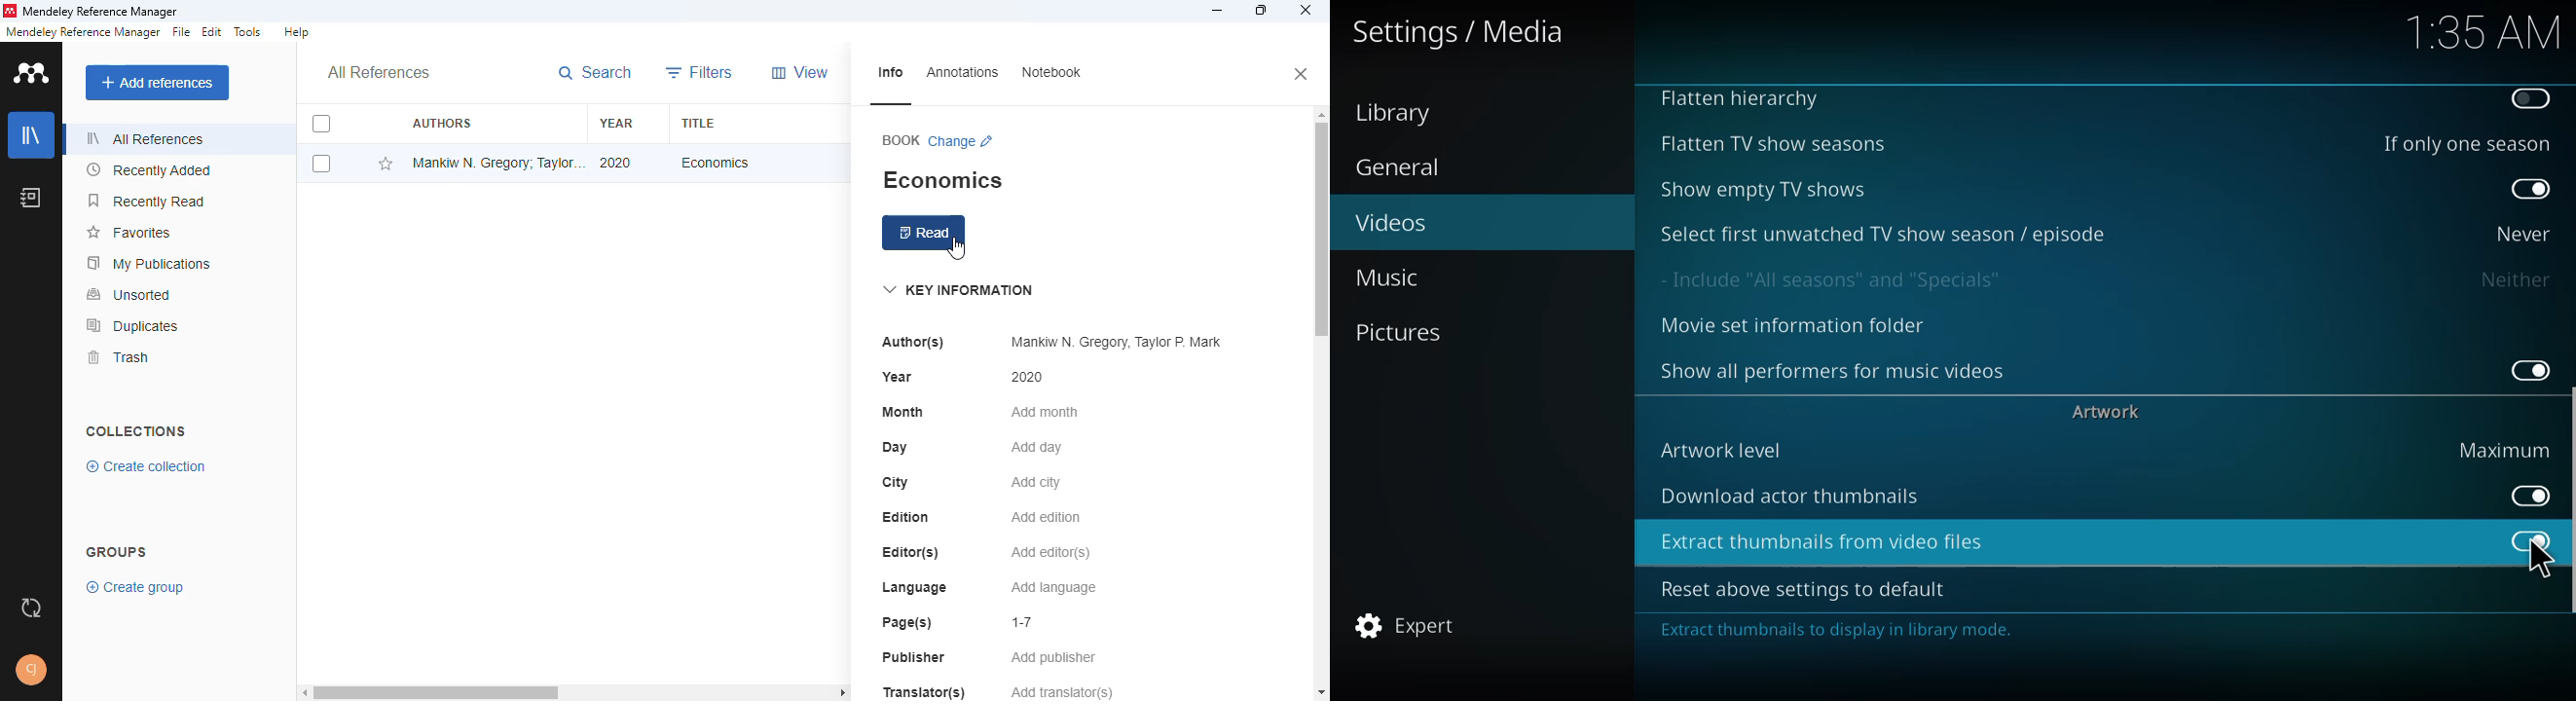 Image resolution: width=2576 pixels, height=728 pixels. What do you see at coordinates (1047, 518) in the screenshot?
I see `add edition` at bounding box center [1047, 518].